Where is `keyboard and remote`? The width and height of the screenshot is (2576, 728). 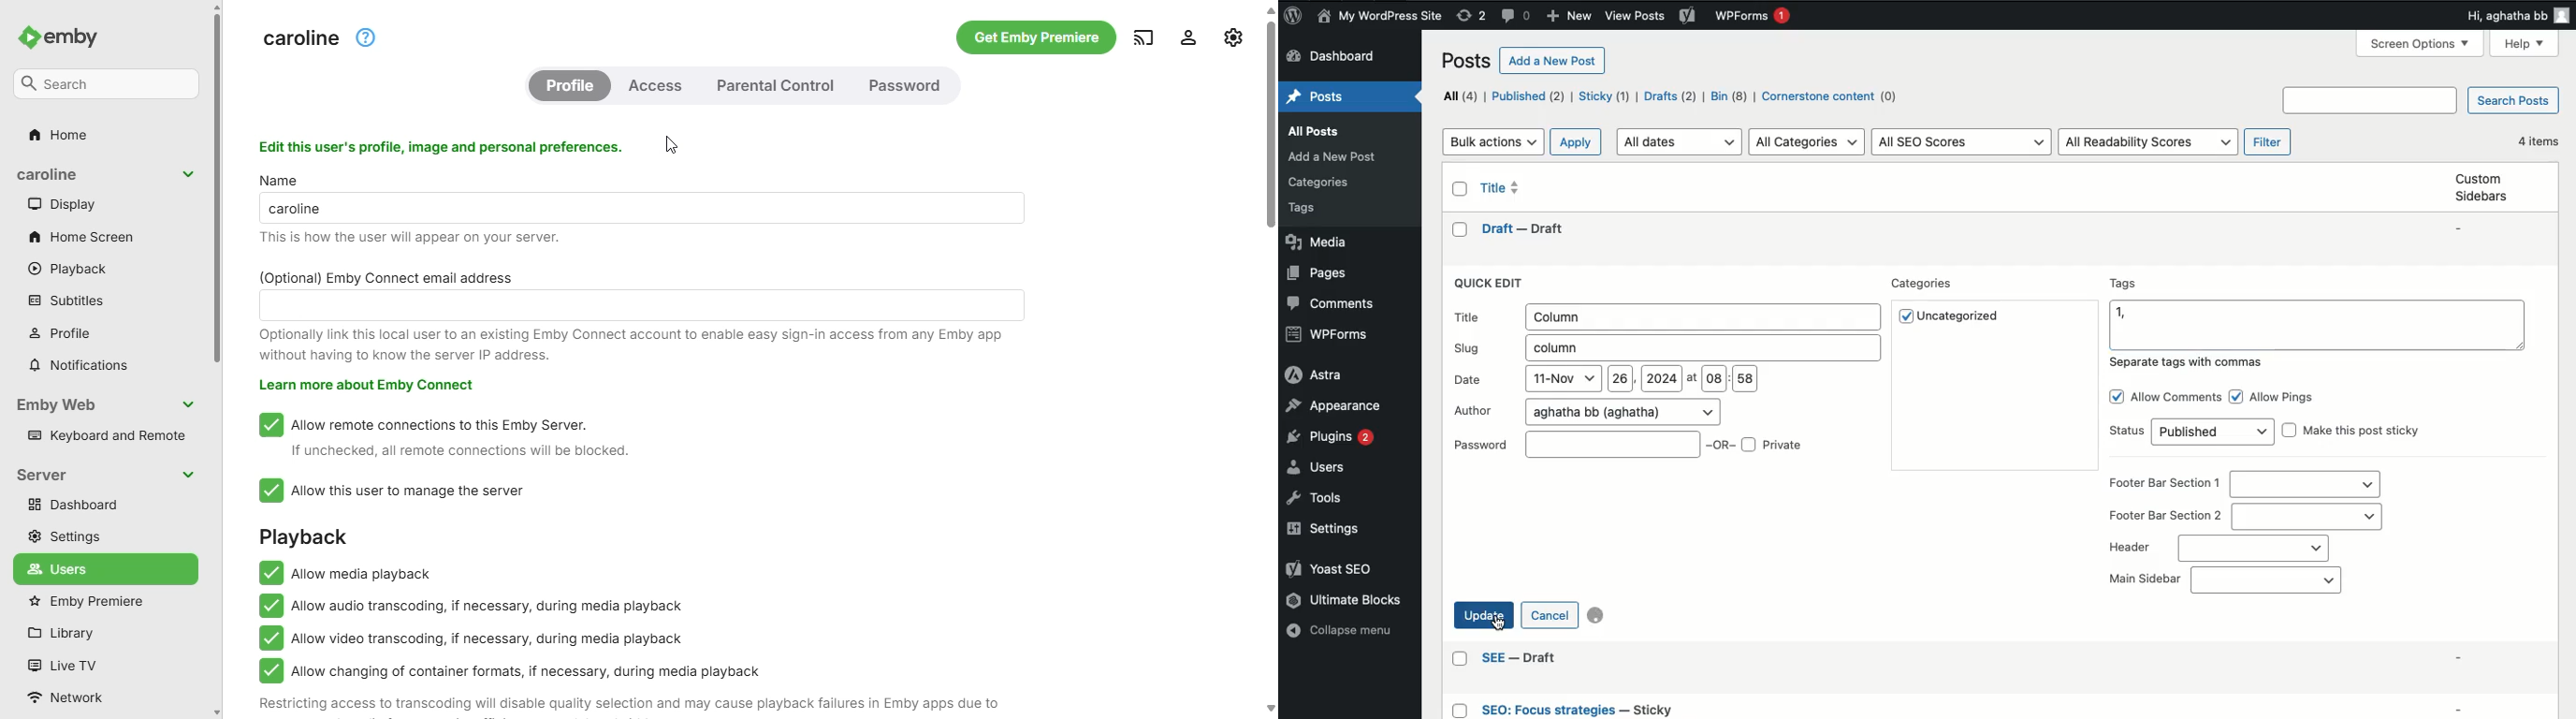 keyboard and remote is located at coordinates (107, 434).